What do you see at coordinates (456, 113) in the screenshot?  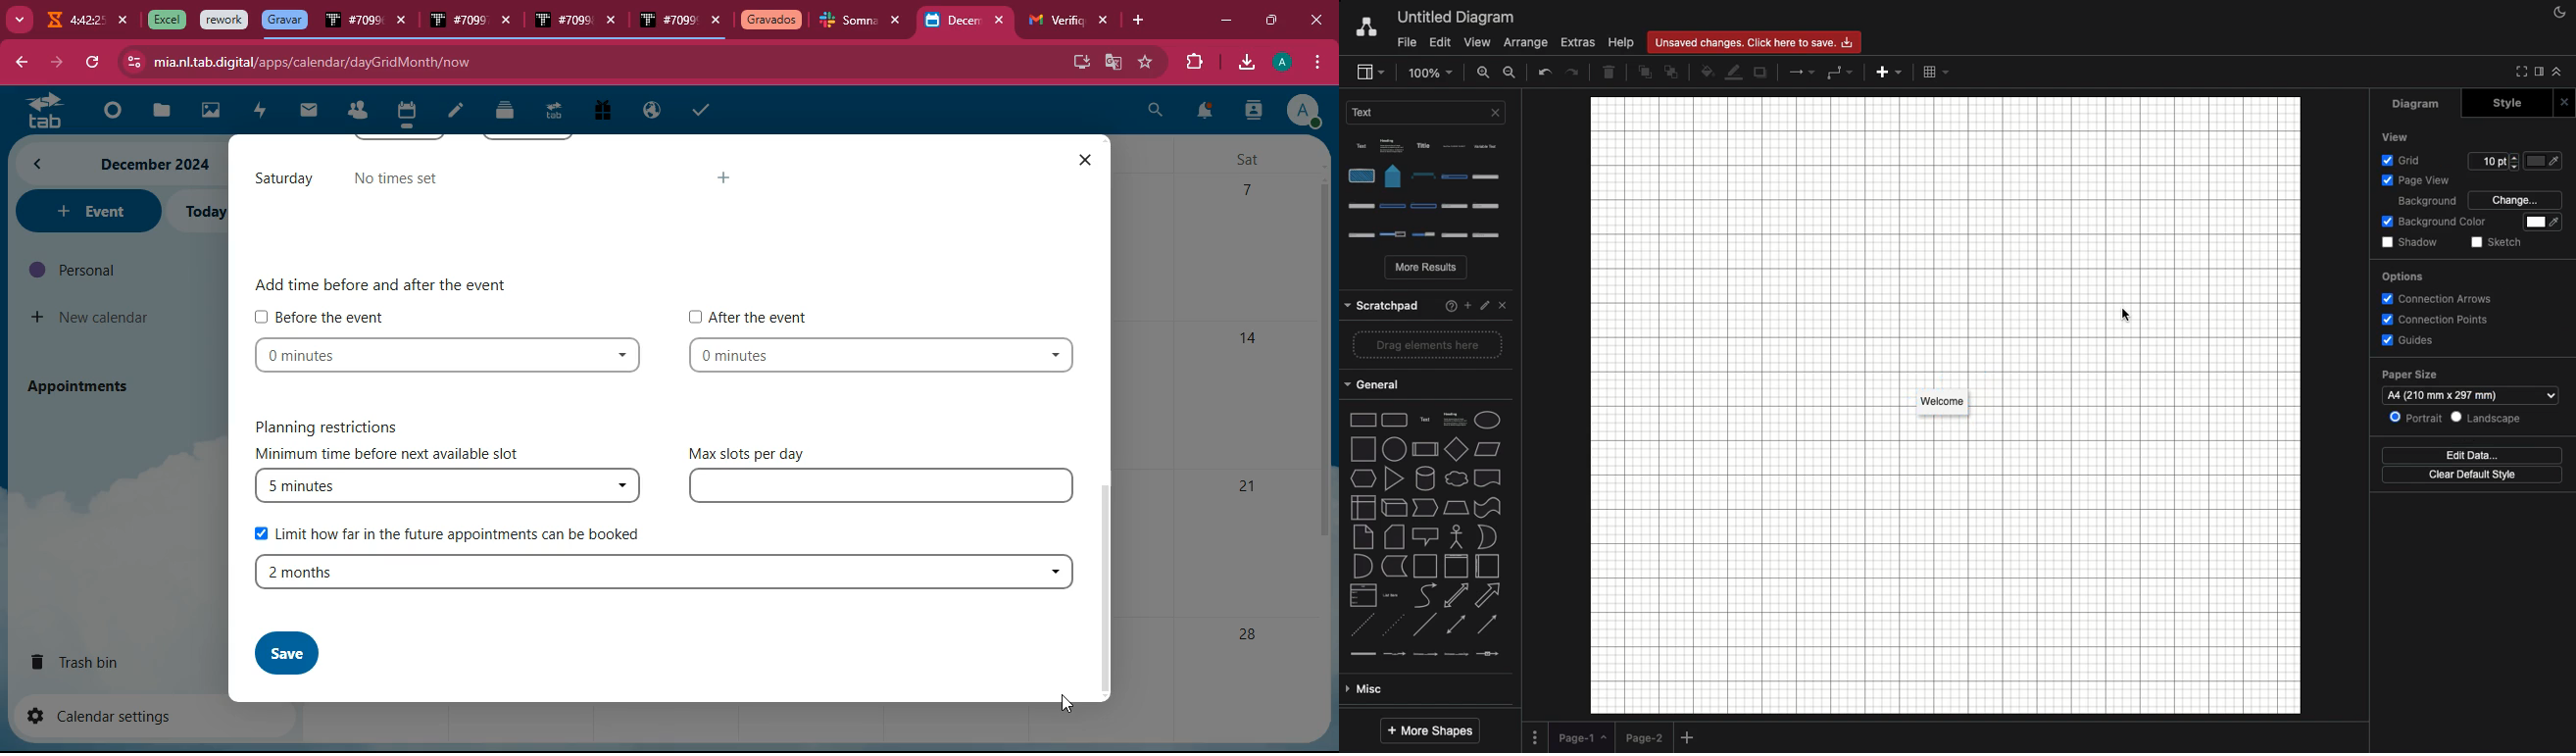 I see `edit` at bounding box center [456, 113].